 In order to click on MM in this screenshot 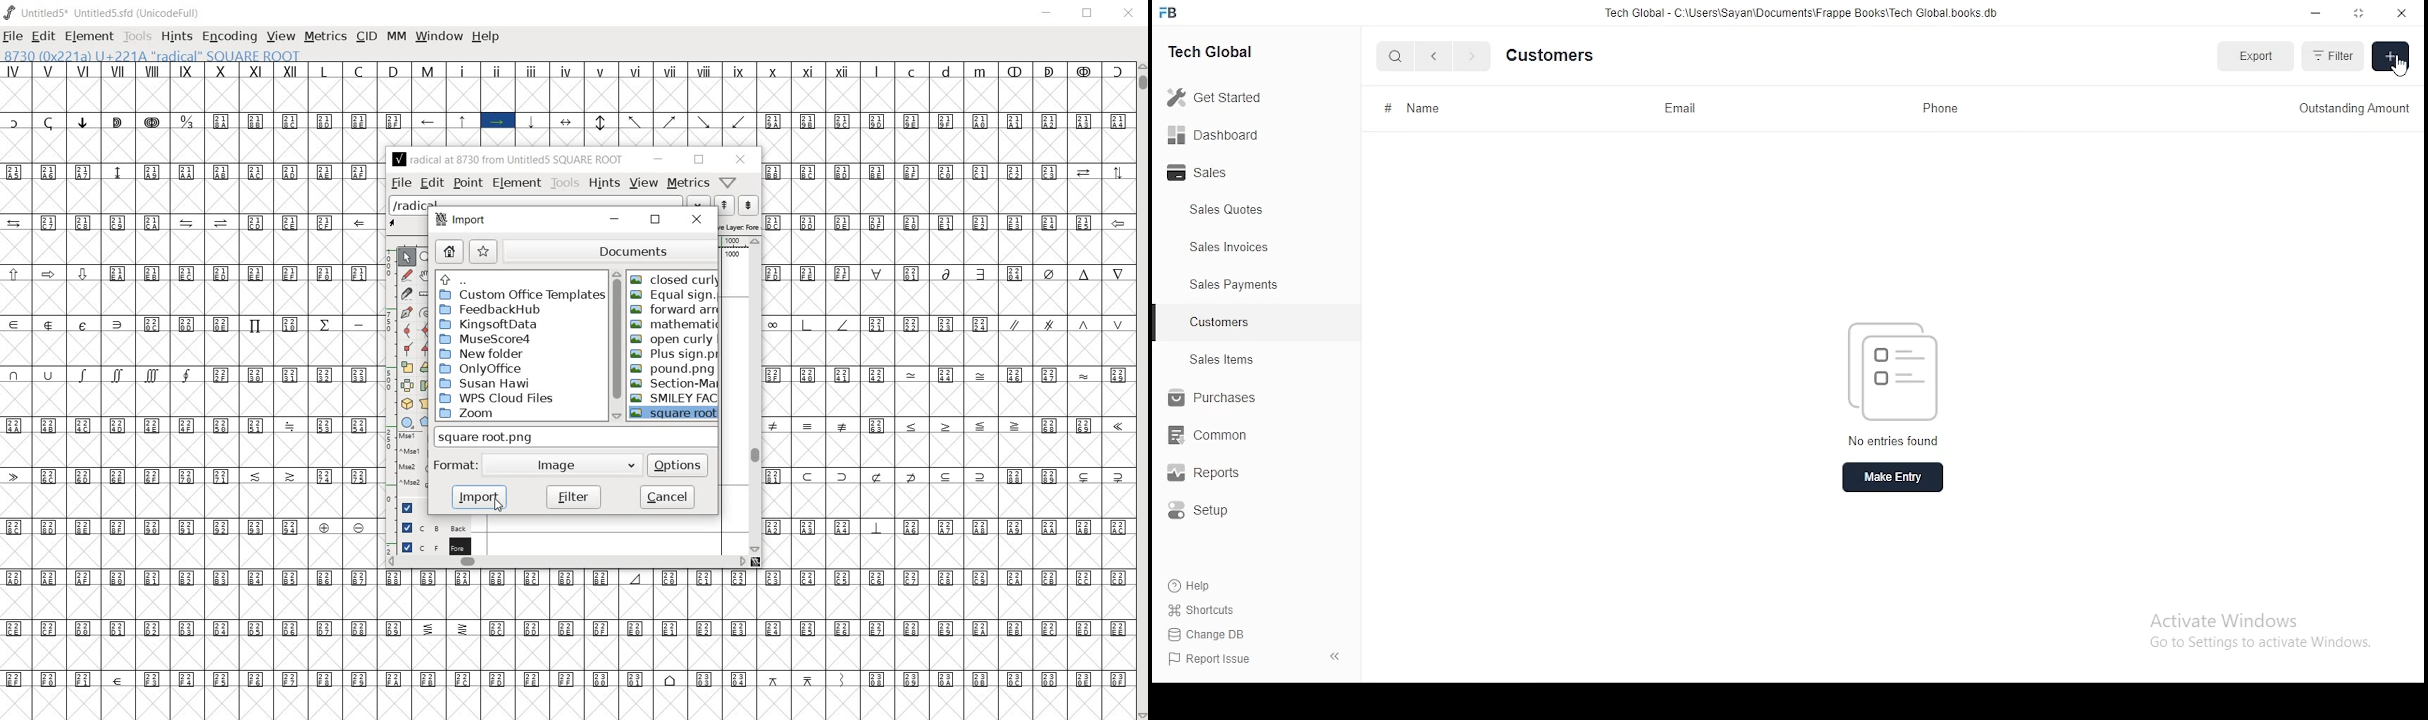, I will do `click(395, 37)`.